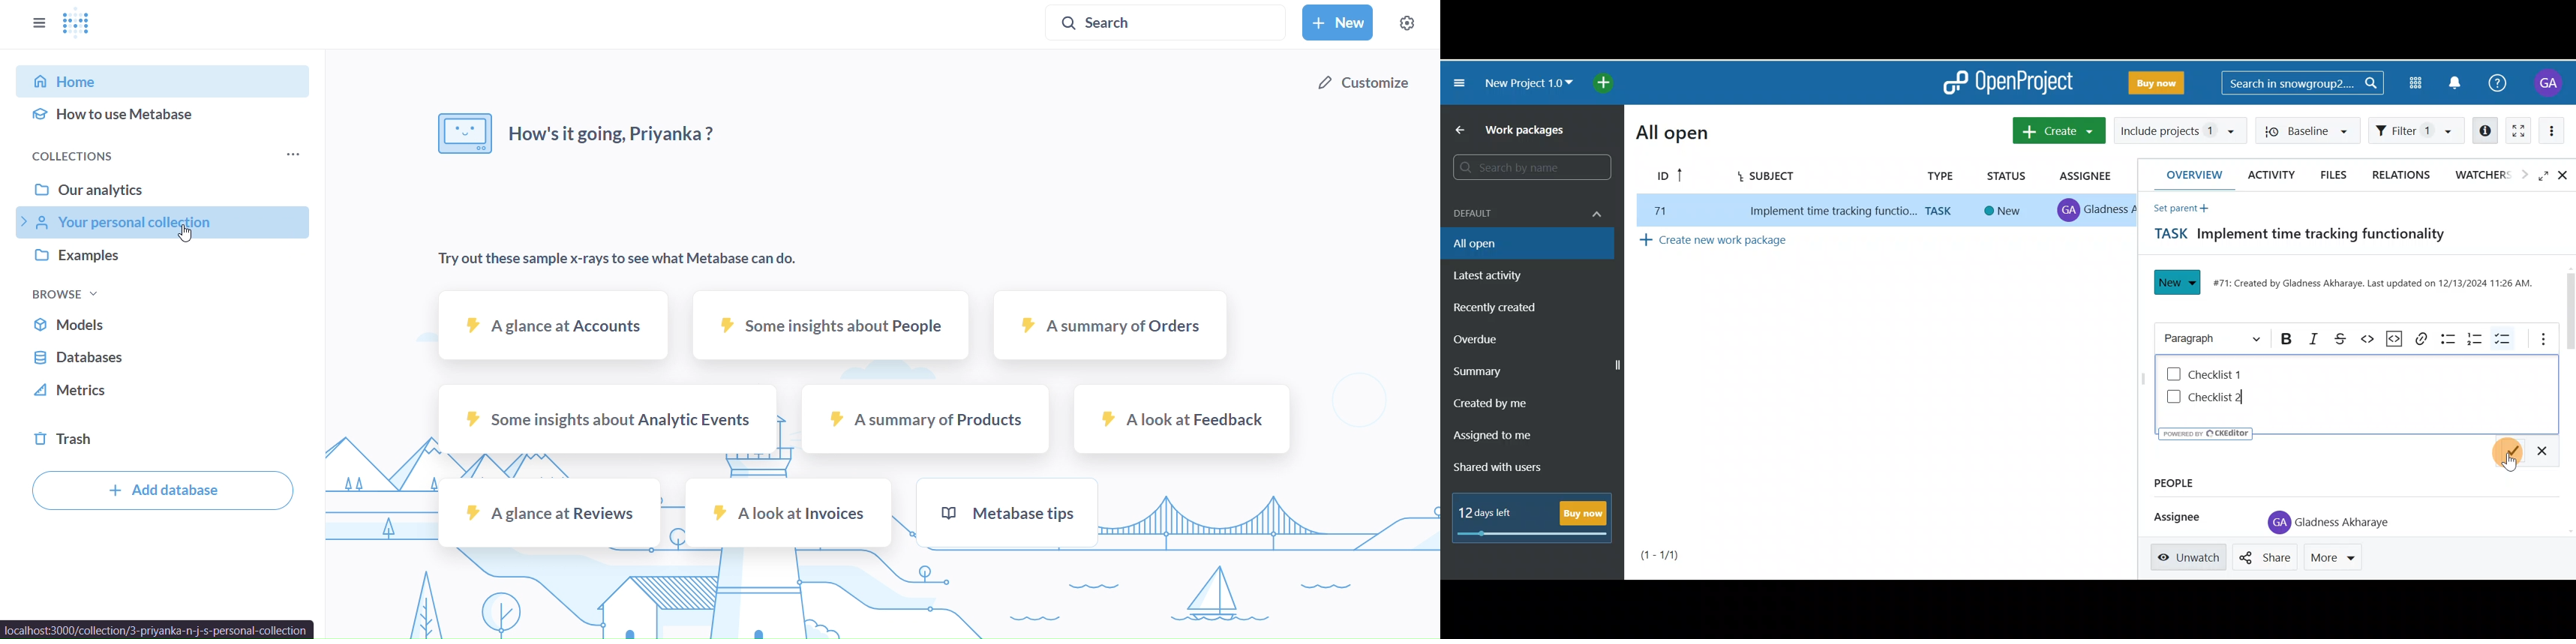  I want to click on Link, so click(2423, 337).